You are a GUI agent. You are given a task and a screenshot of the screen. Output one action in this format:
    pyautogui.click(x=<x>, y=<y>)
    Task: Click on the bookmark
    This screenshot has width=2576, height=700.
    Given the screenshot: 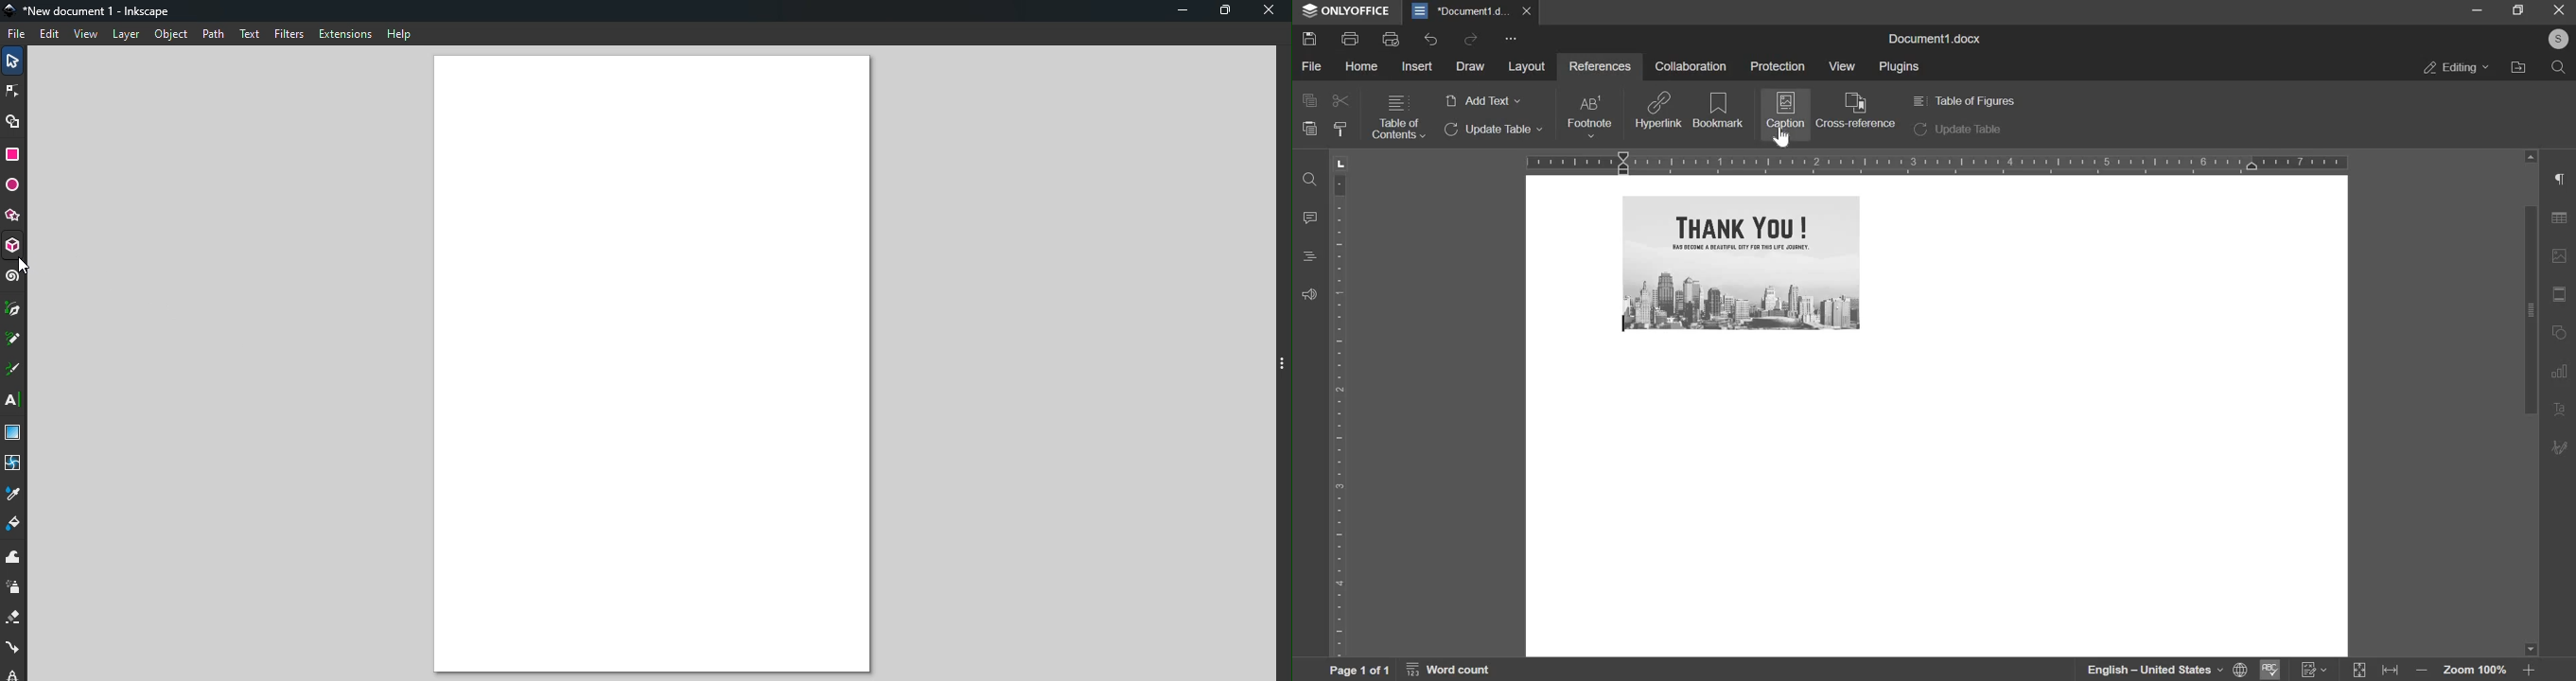 What is the action you would take?
    pyautogui.click(x=1719, y=109)
    